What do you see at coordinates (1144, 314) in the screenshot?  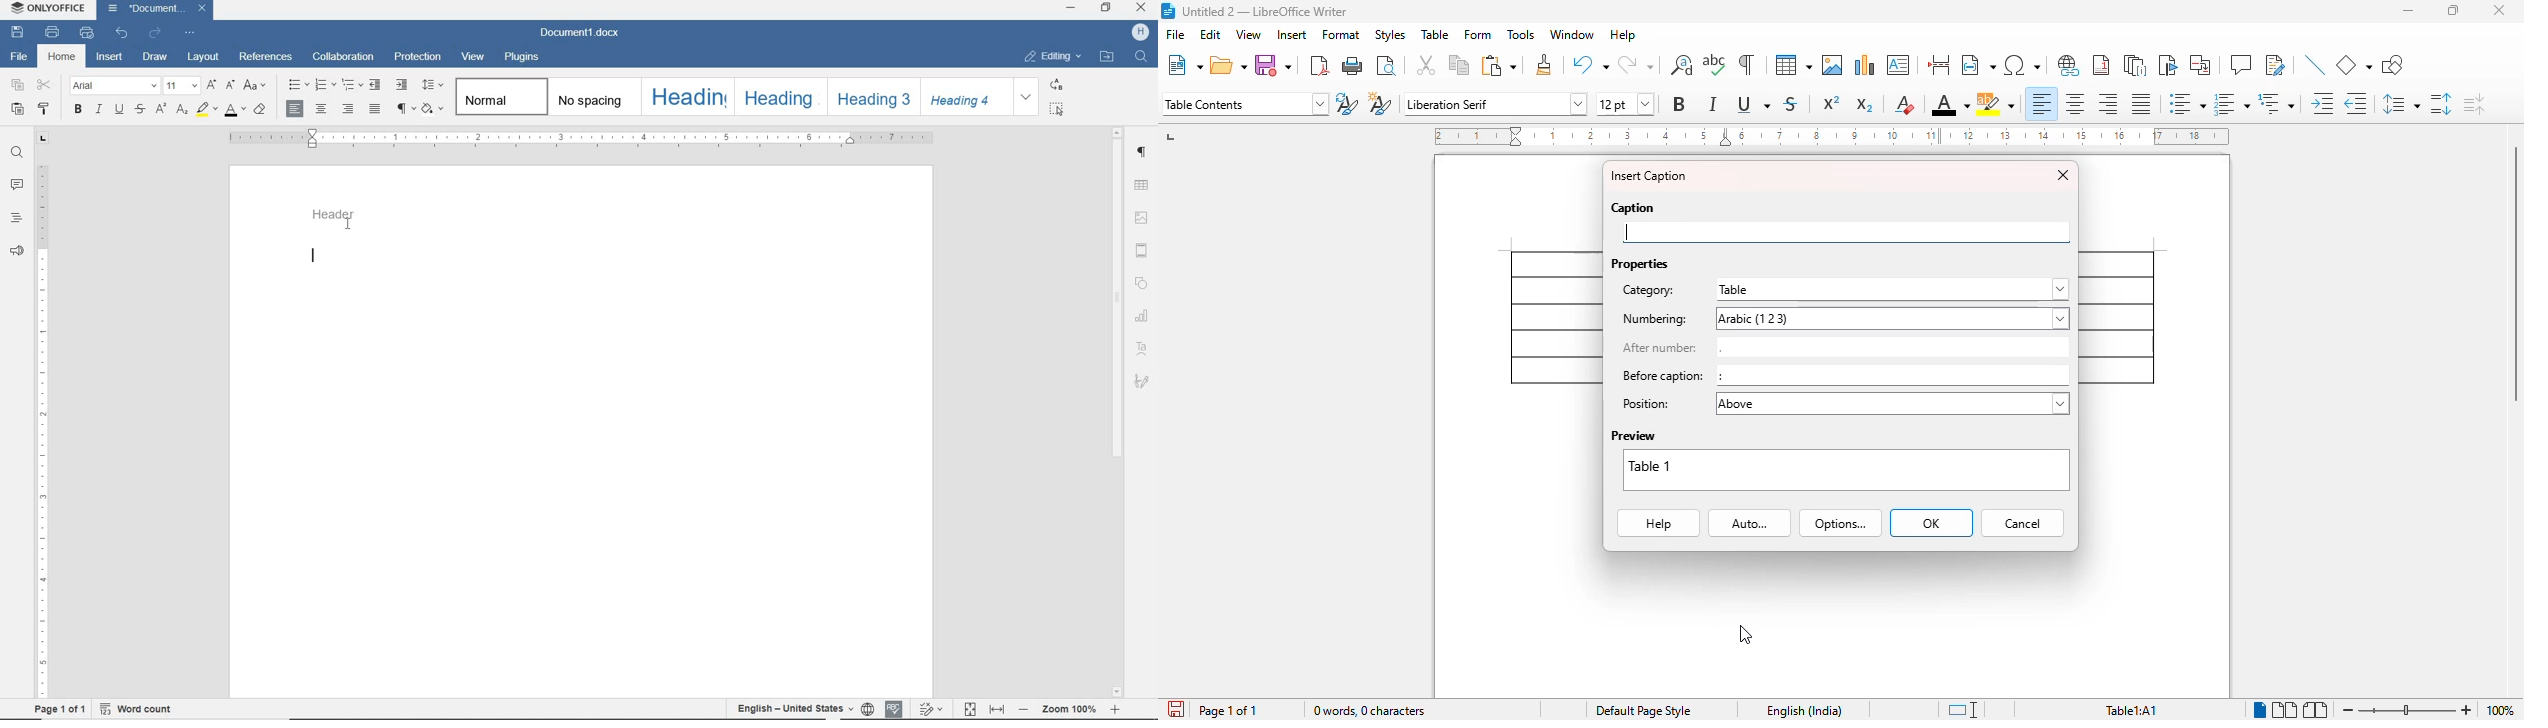 I see `CHART` at bounding box center [1144, 314].